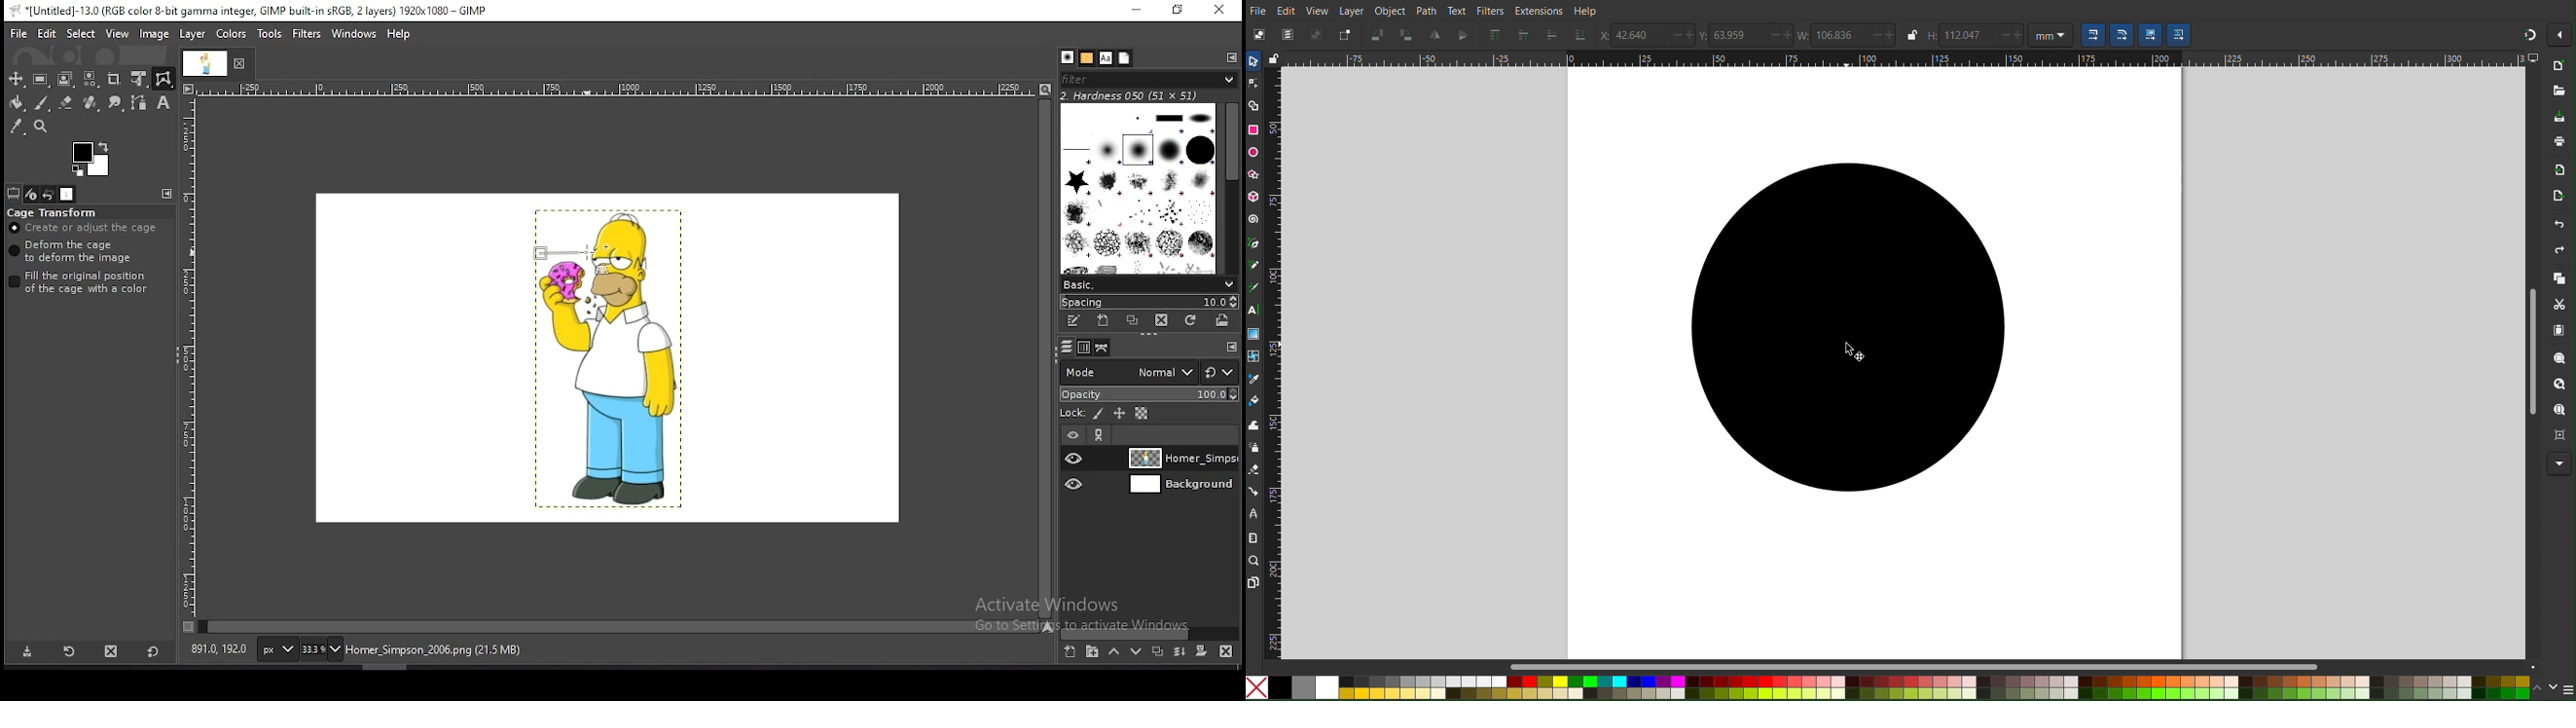 Image resolution: width=2576 pixels, height=728 pixels. What do you see at coordinates (2568, 685) in the screenshot?
I see `menu` at bounding box center [2568, 685].